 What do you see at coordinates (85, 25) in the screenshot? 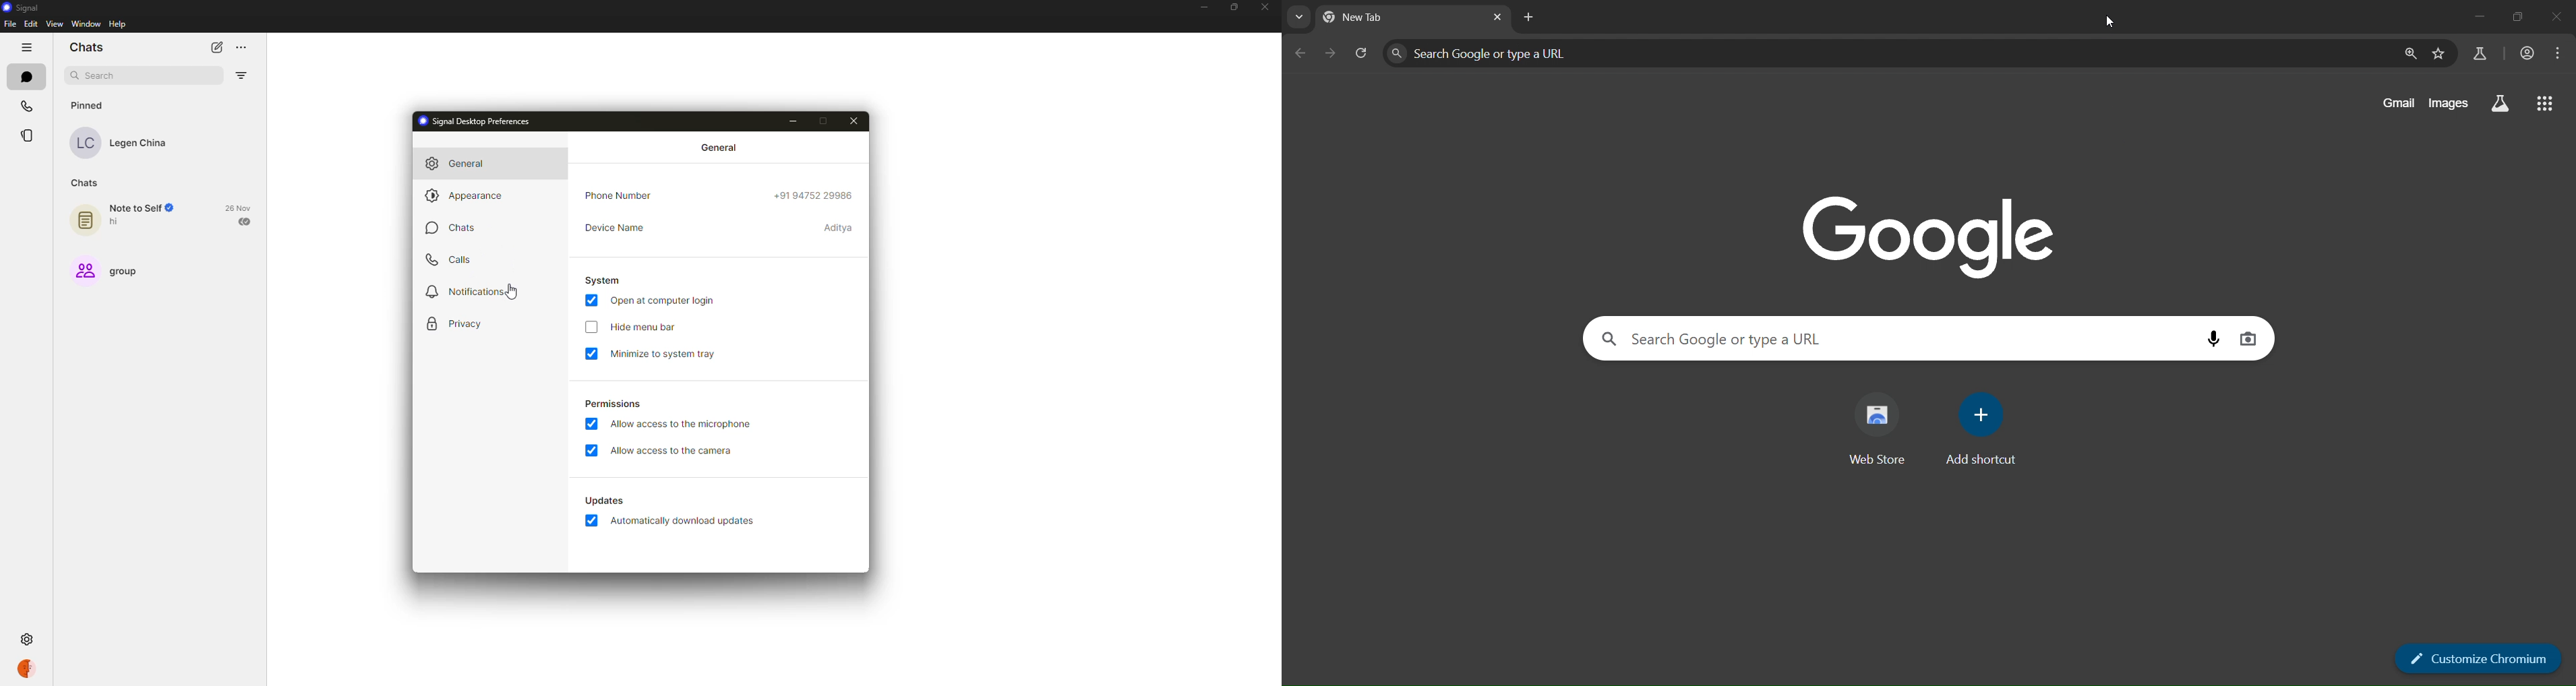
I see `window` at bounding box center [85, 25].